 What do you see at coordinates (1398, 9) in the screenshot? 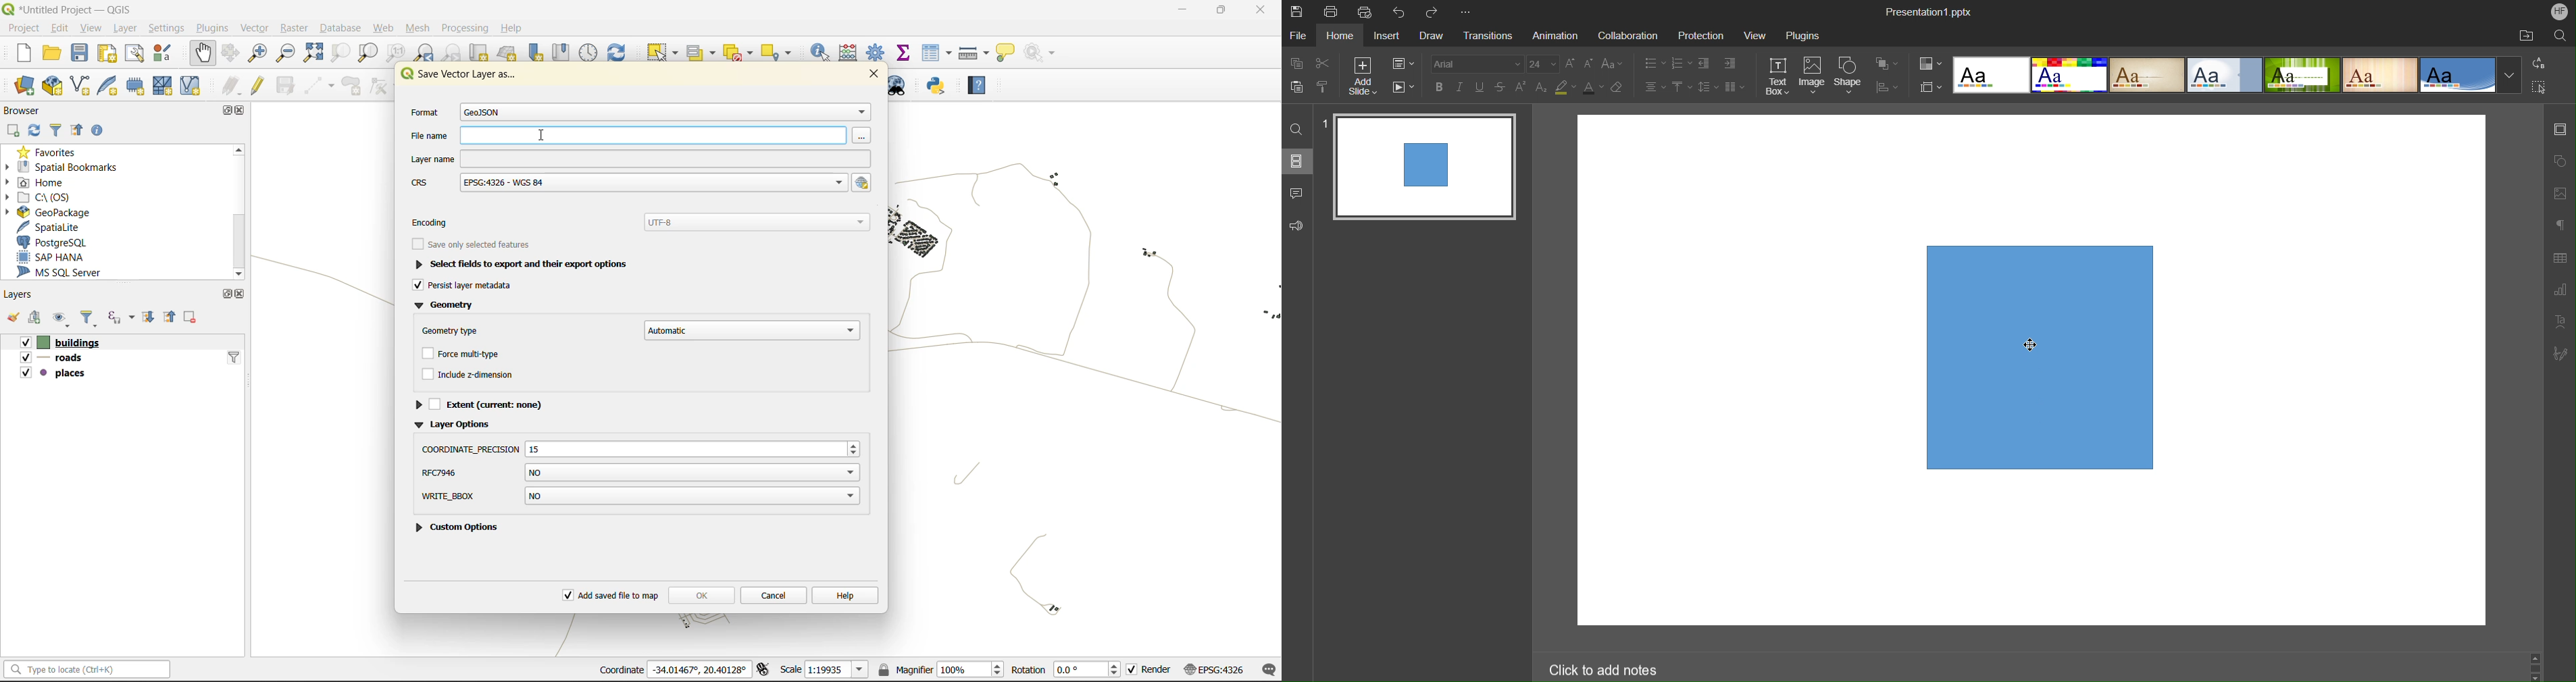
I see `Undo` at bounding box center [1398, 9].